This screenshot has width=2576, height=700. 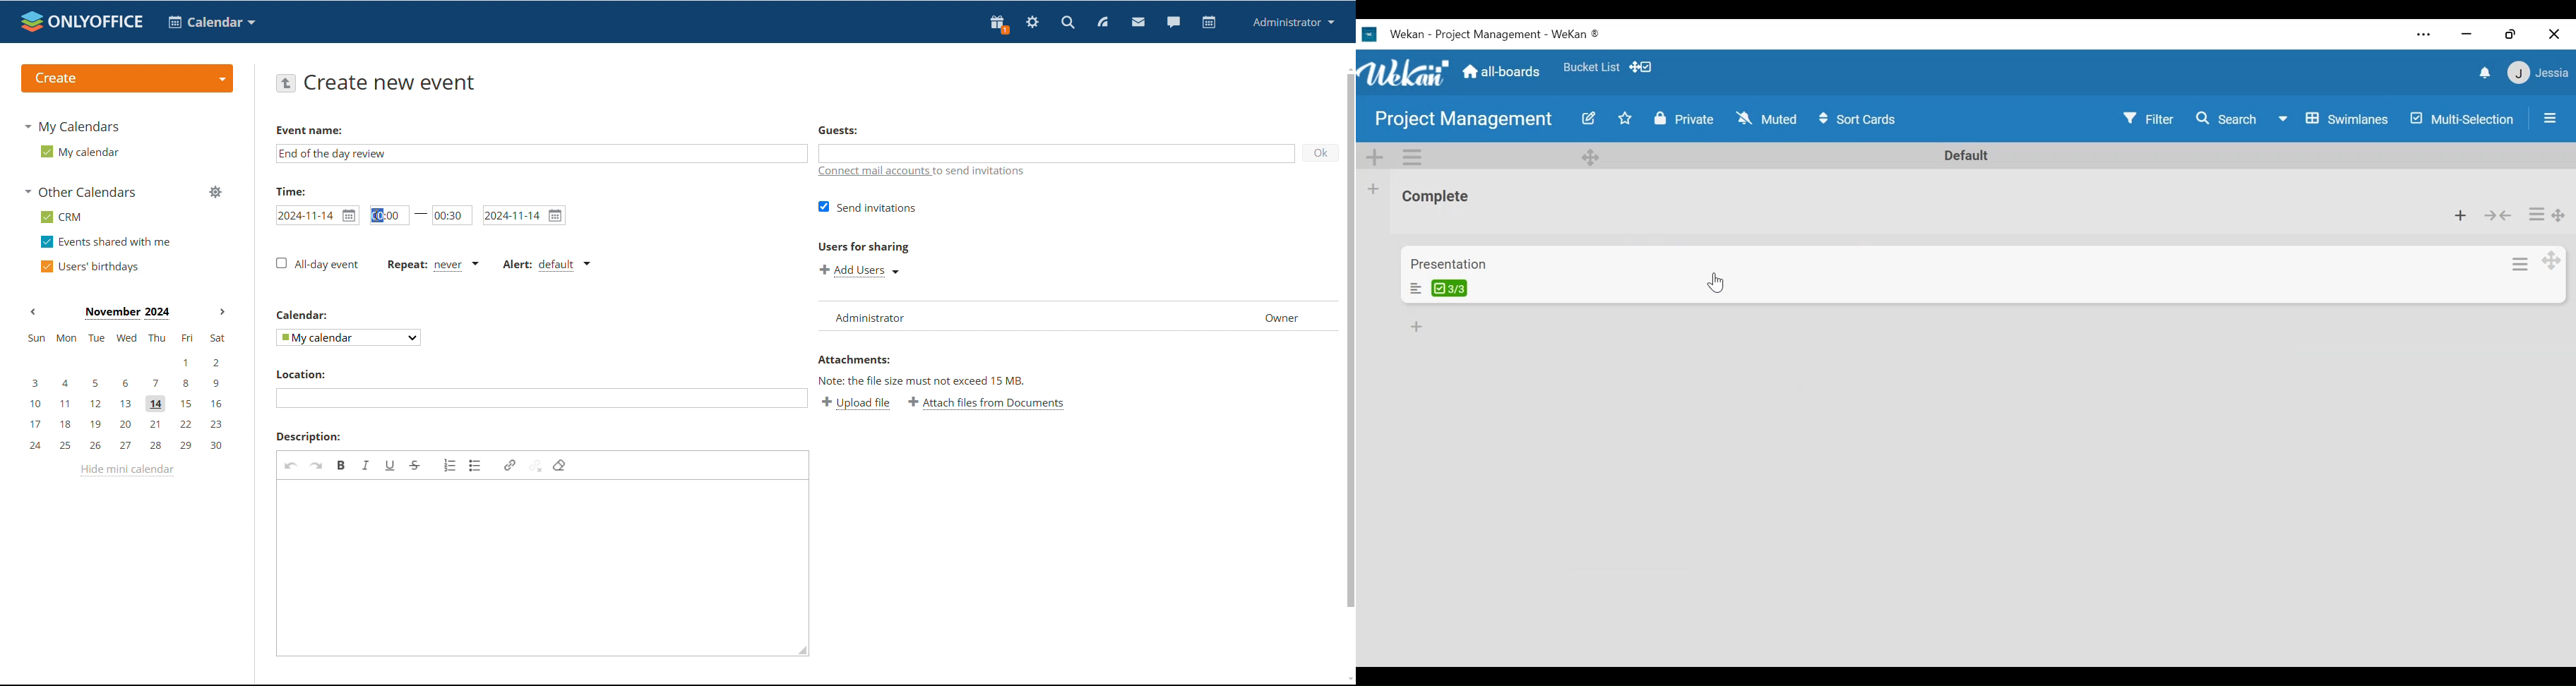 I want to click on Add List, so click(x=1374, y=189).